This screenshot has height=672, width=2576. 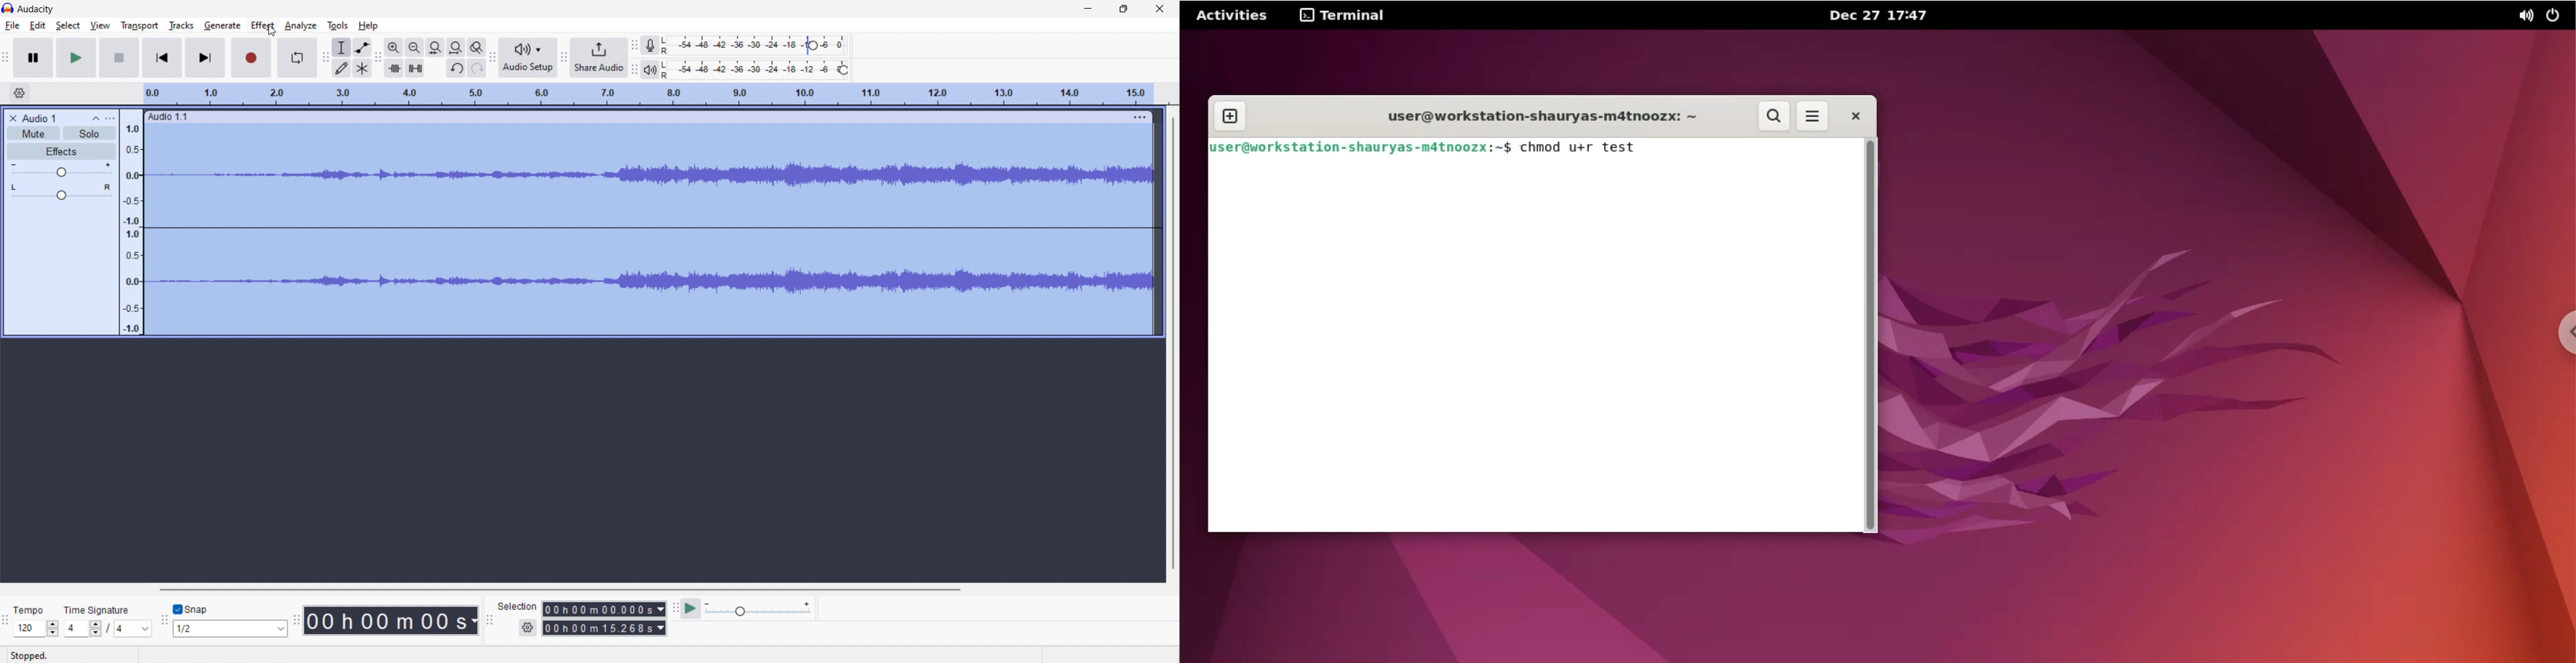 I want to click on playback meter, so click(x=759, y=69).